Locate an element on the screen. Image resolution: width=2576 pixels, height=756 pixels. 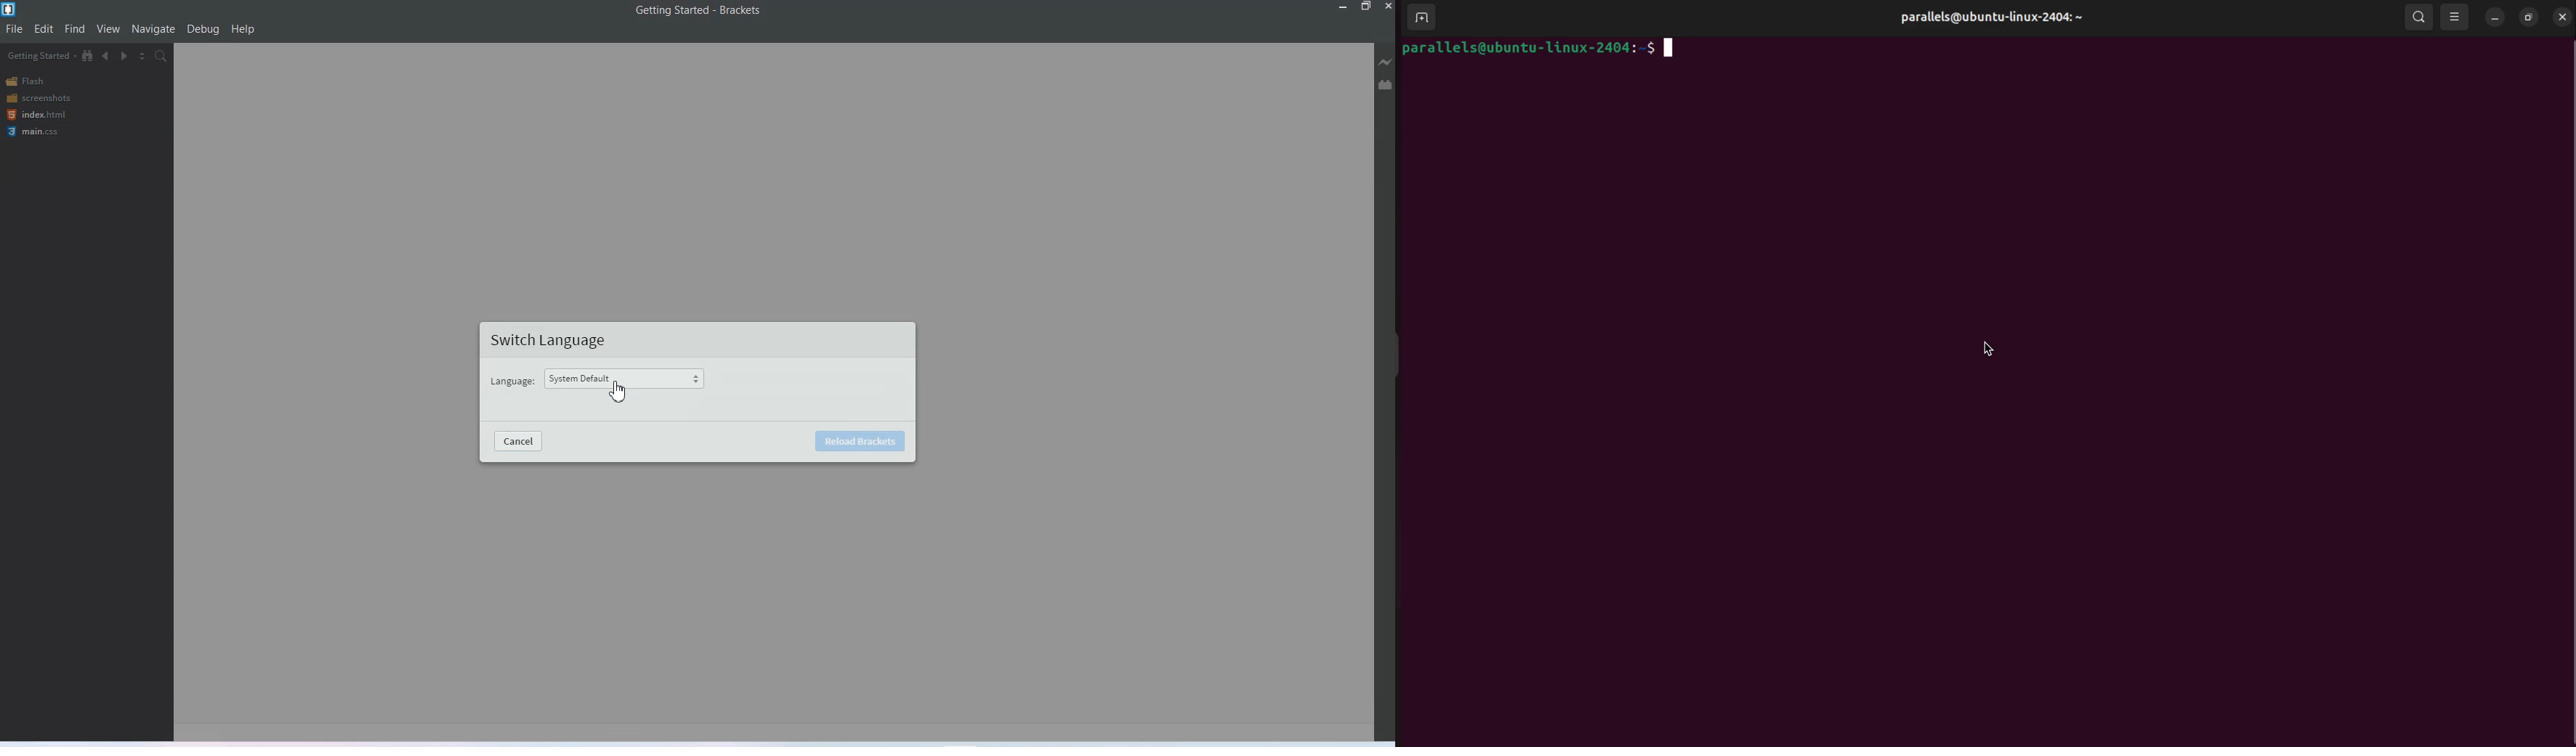
Debug is located at coordinates (203, 28).